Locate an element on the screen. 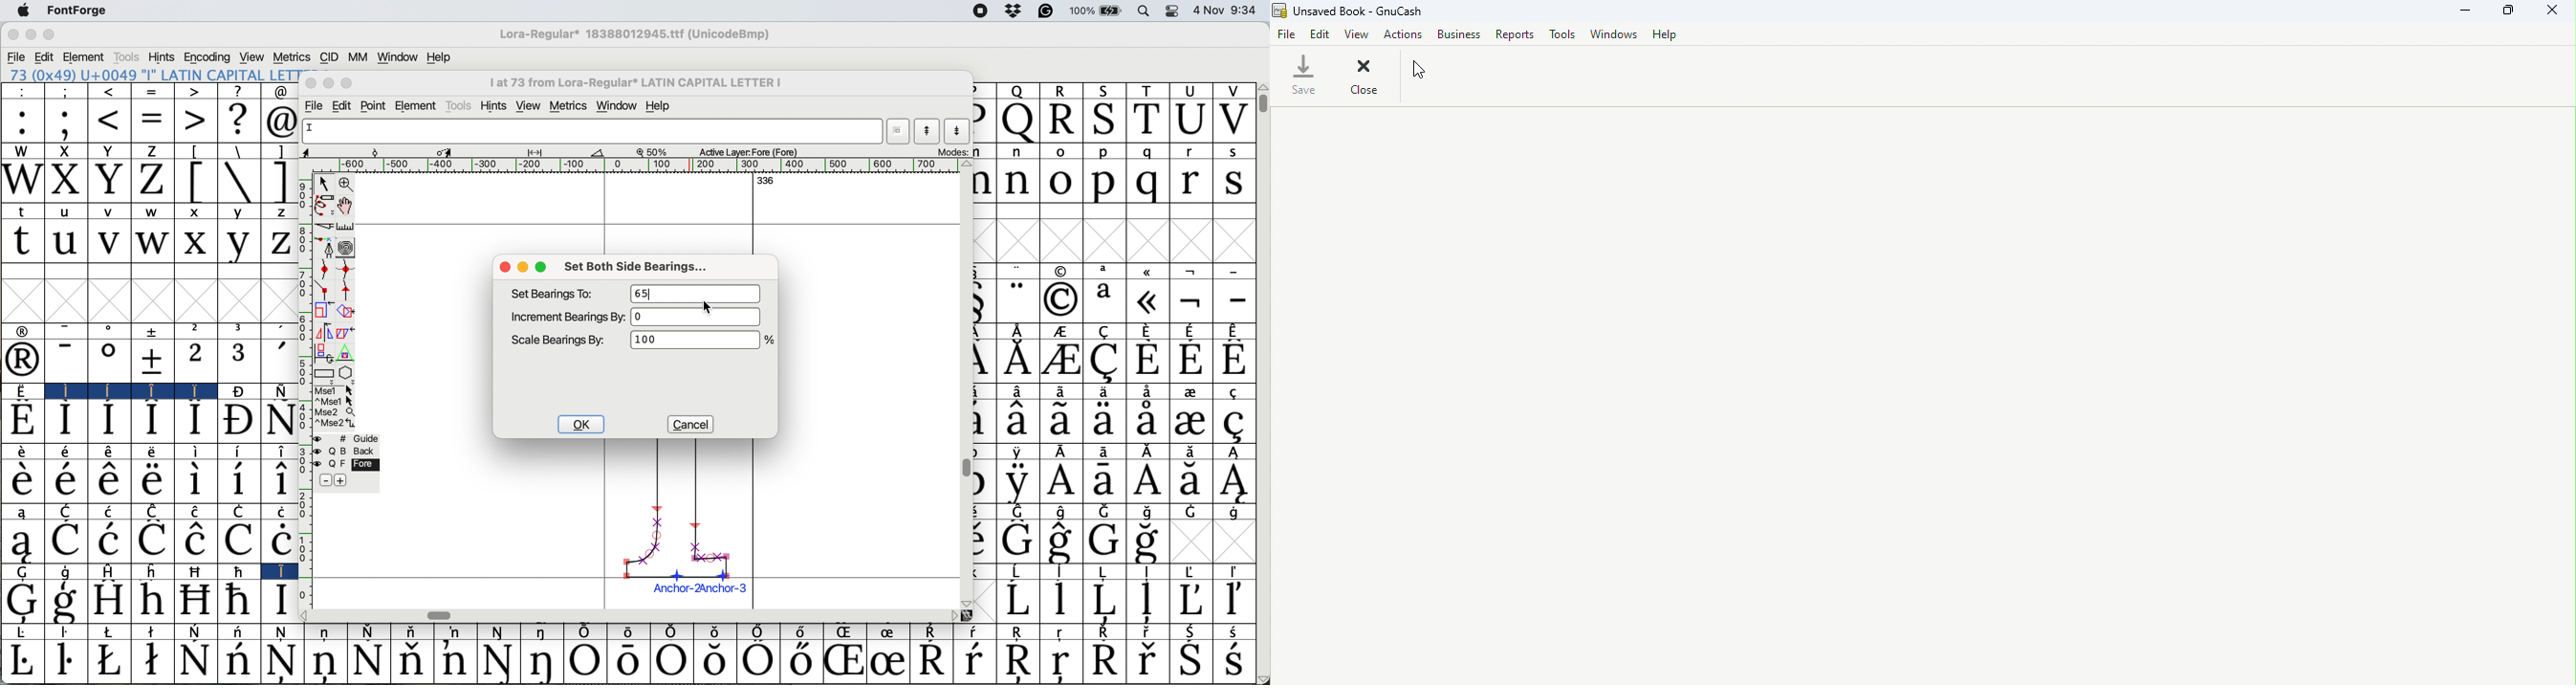 This screenshot has height=700, width=2576. file is located at coordinates (15, 57).